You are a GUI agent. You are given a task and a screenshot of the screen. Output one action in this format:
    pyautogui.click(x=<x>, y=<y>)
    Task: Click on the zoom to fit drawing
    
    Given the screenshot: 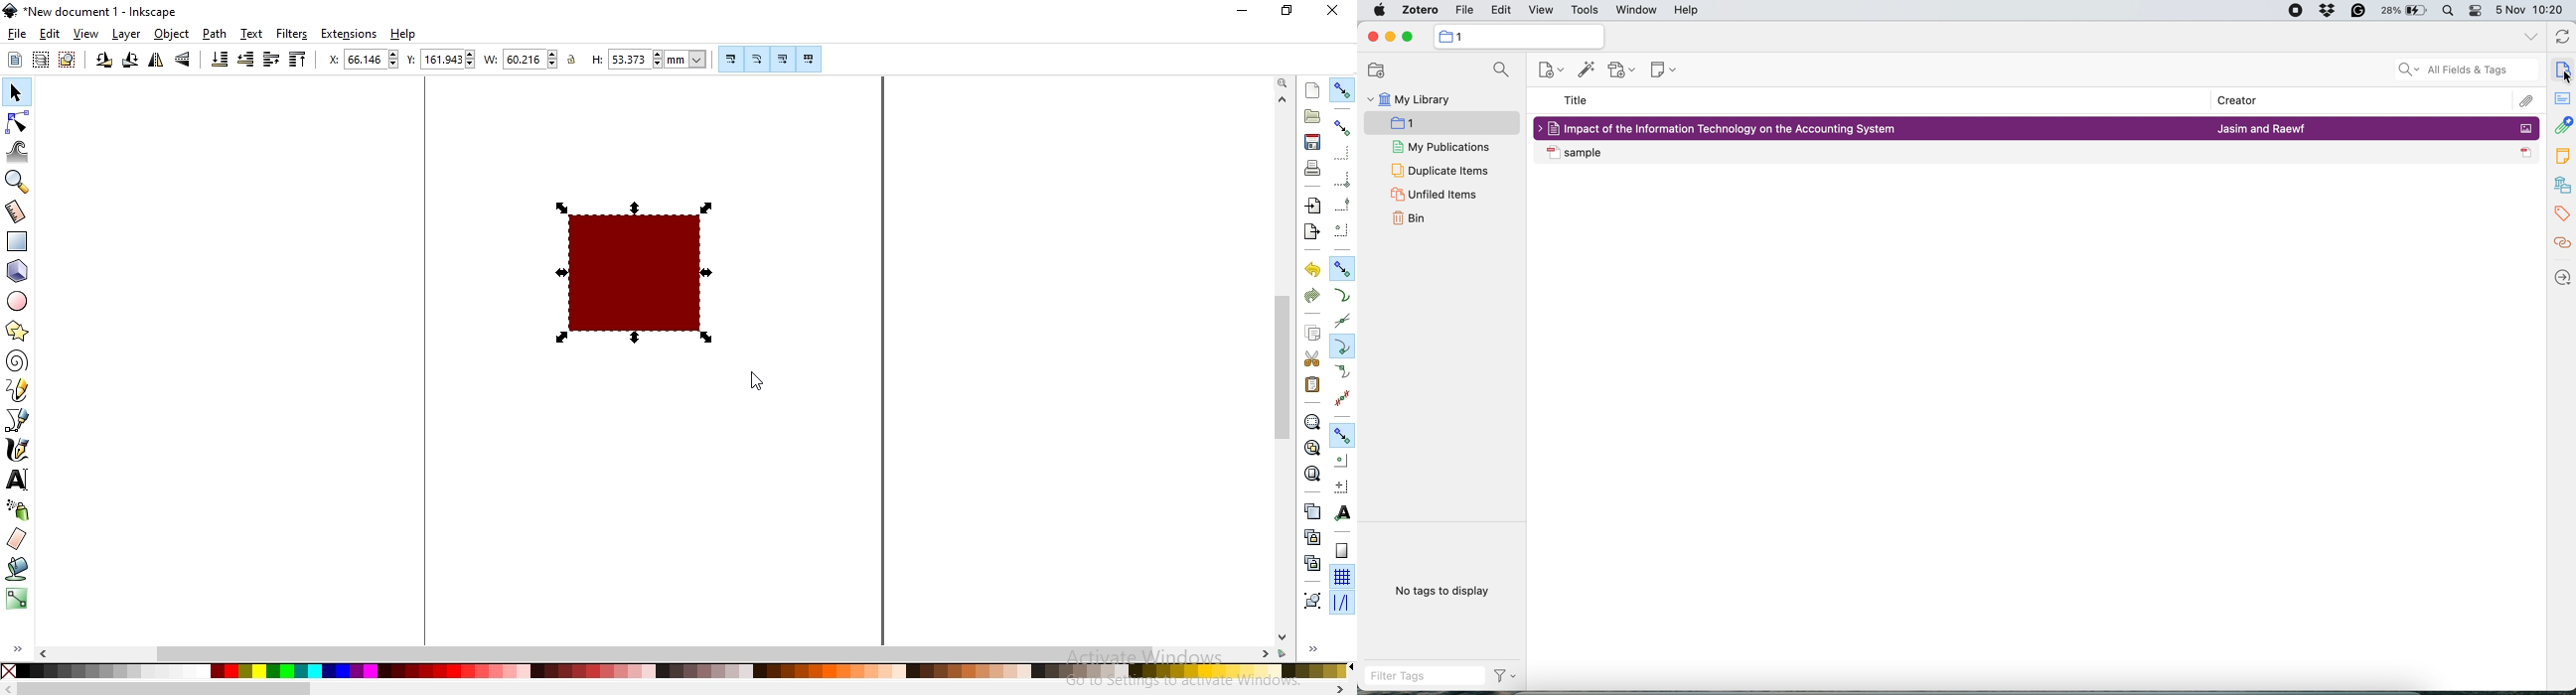 What is the action you would take?
    pyautogui.click(x=1310, y=448)
    